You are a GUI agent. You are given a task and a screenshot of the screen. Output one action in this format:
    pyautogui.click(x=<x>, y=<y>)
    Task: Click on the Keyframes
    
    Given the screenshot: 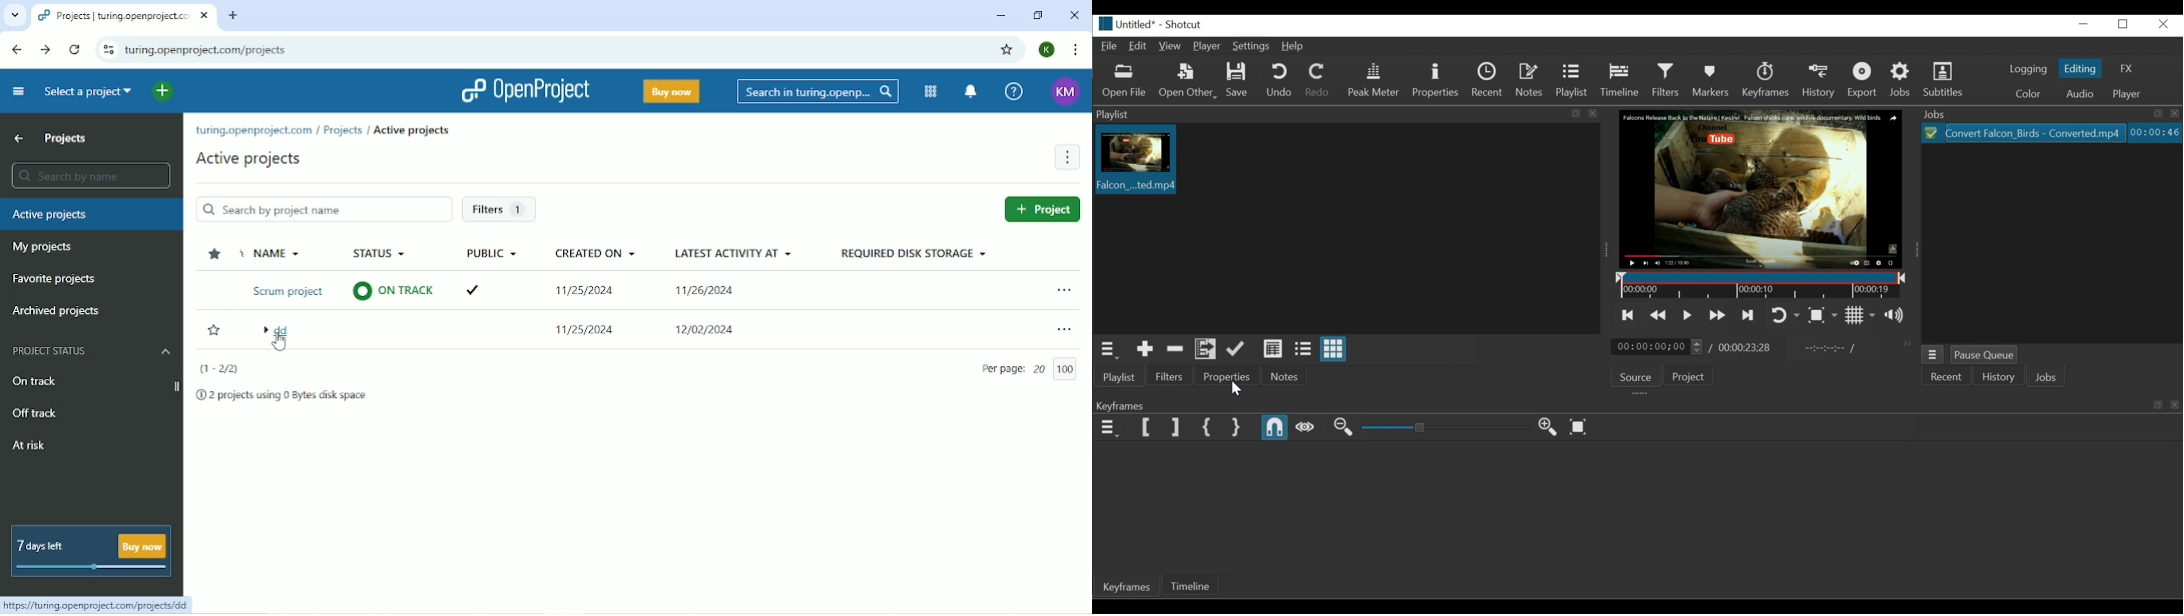 What is the action you would take?
    pyautogui.click(x=1768, y=81)
    